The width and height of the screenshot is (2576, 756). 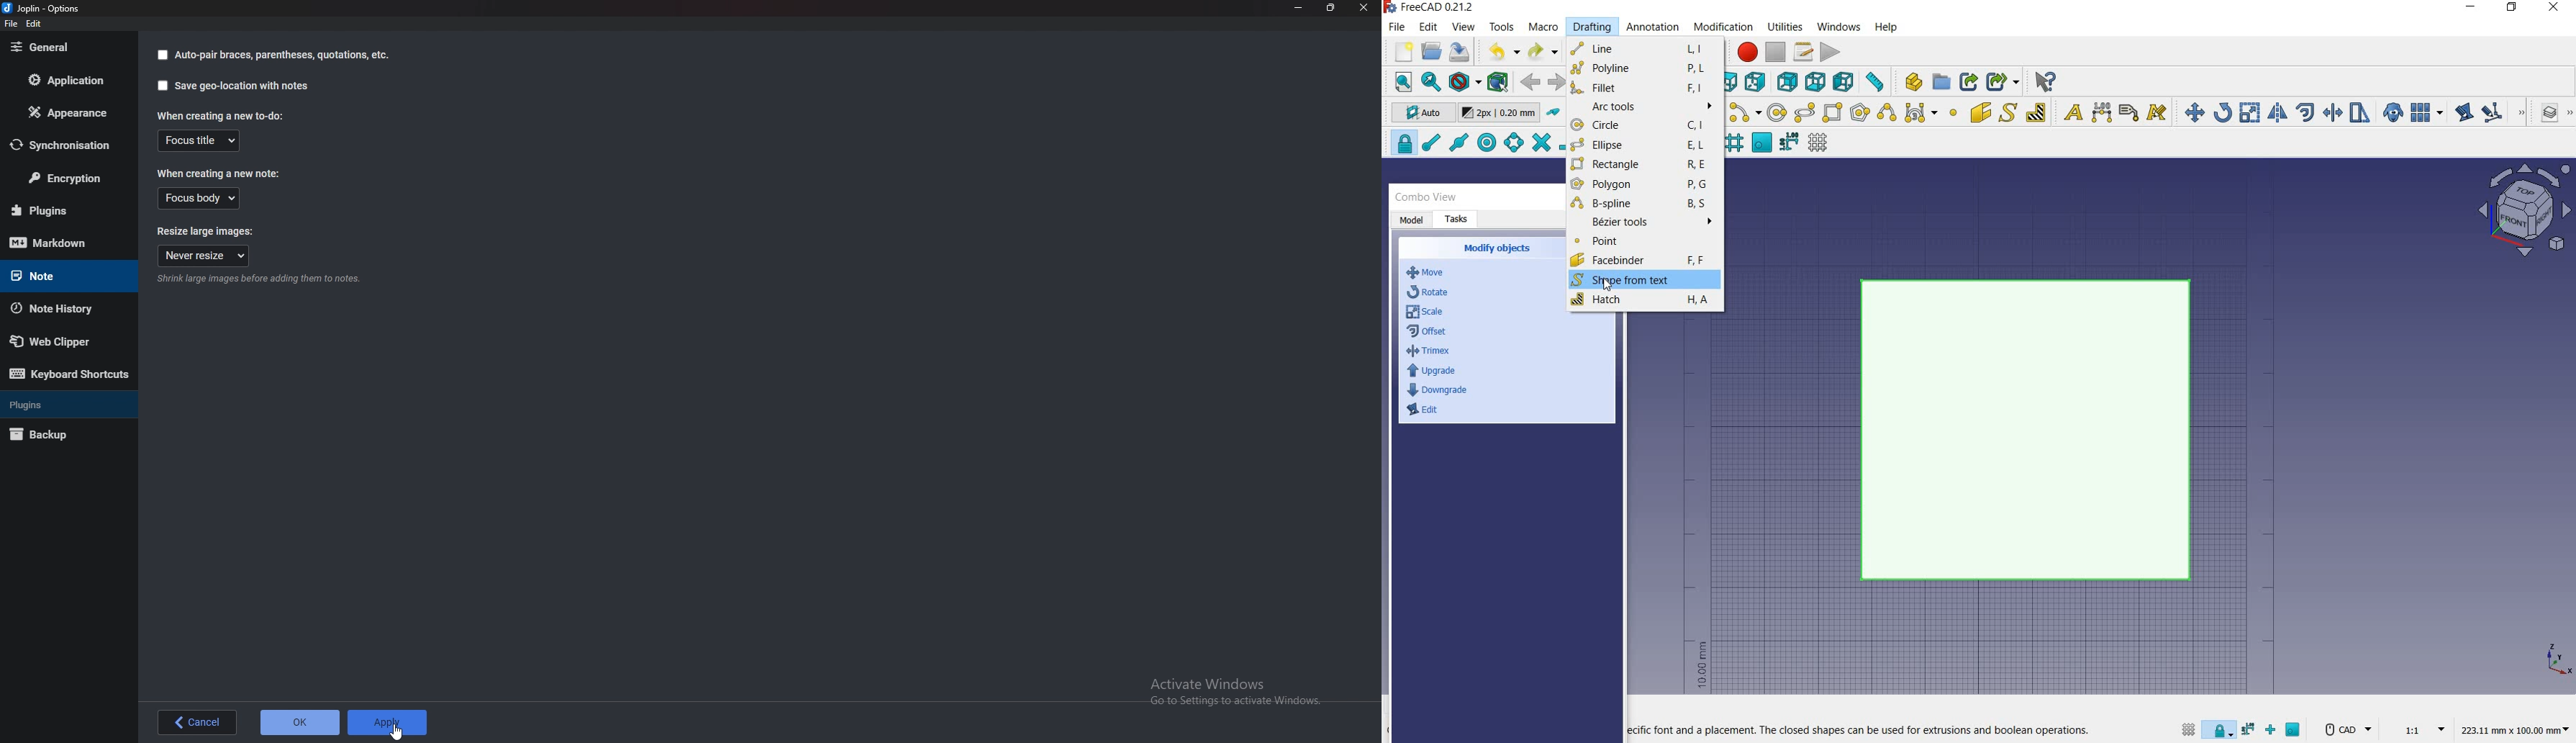 I want to click on rotate, so click(x=2223, y=112).